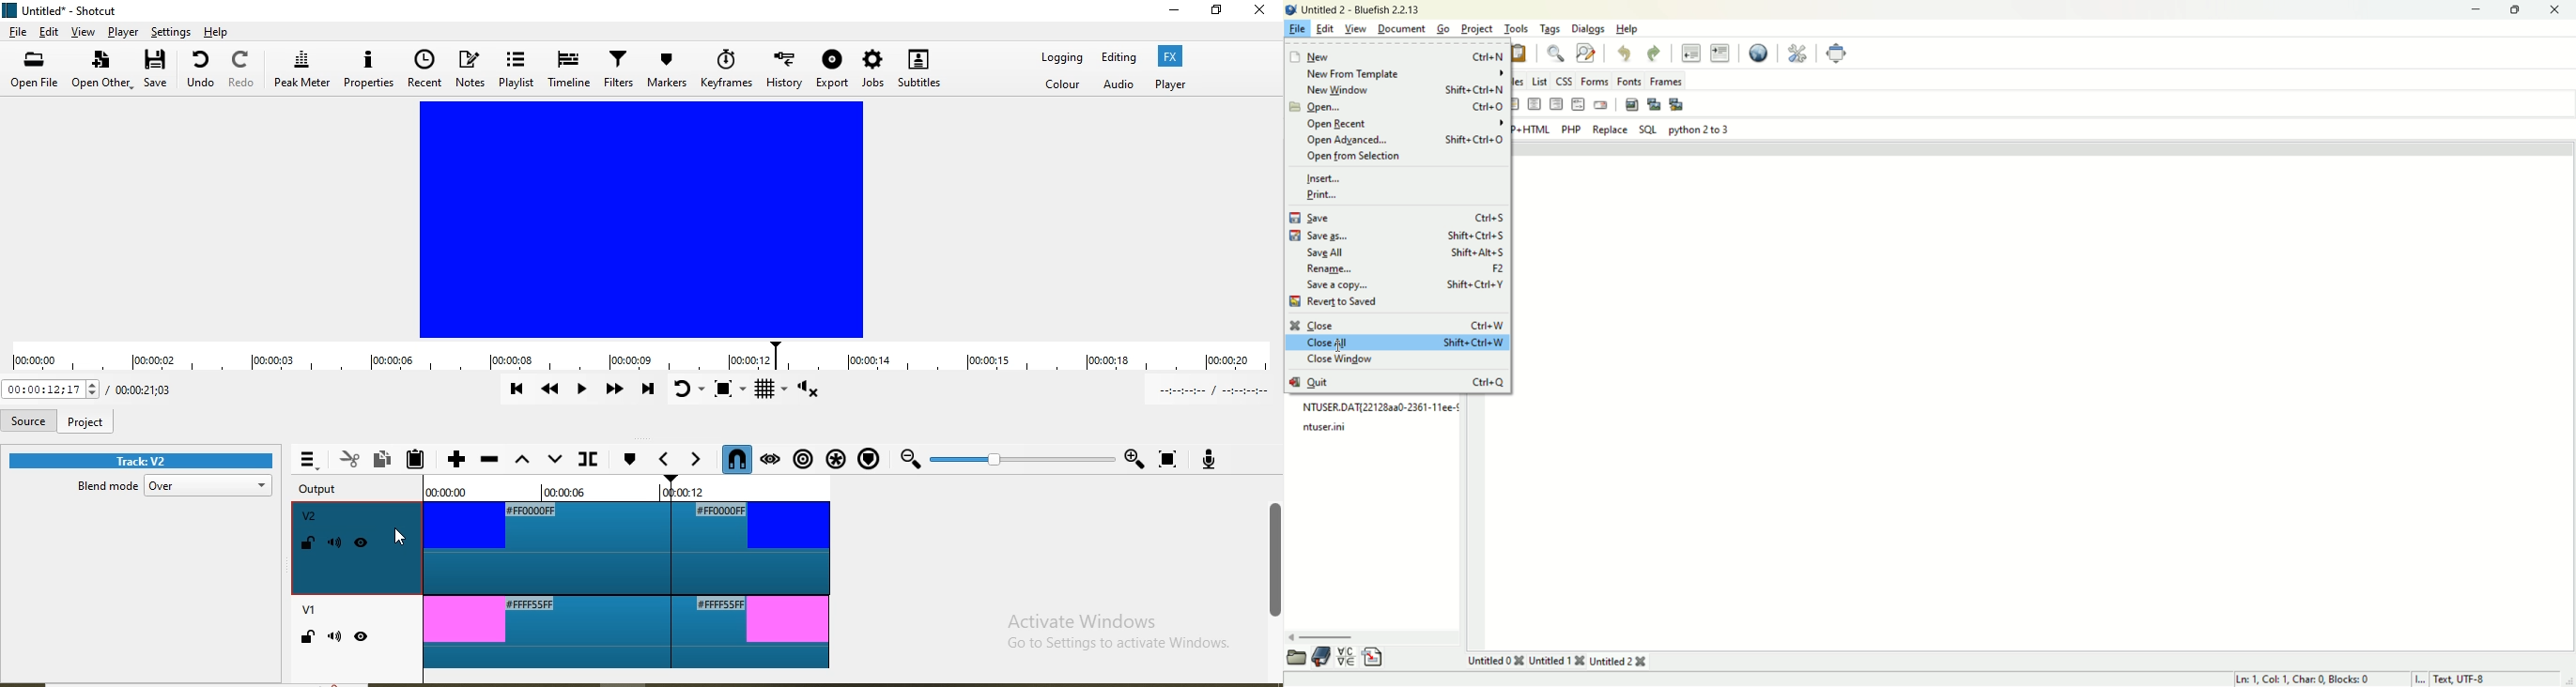 This screenshot has height=700, width=2576. What do you see at coordinates (2515, 10) in the screenshot?
I see `maximize` at bounding box center [2515, 10].